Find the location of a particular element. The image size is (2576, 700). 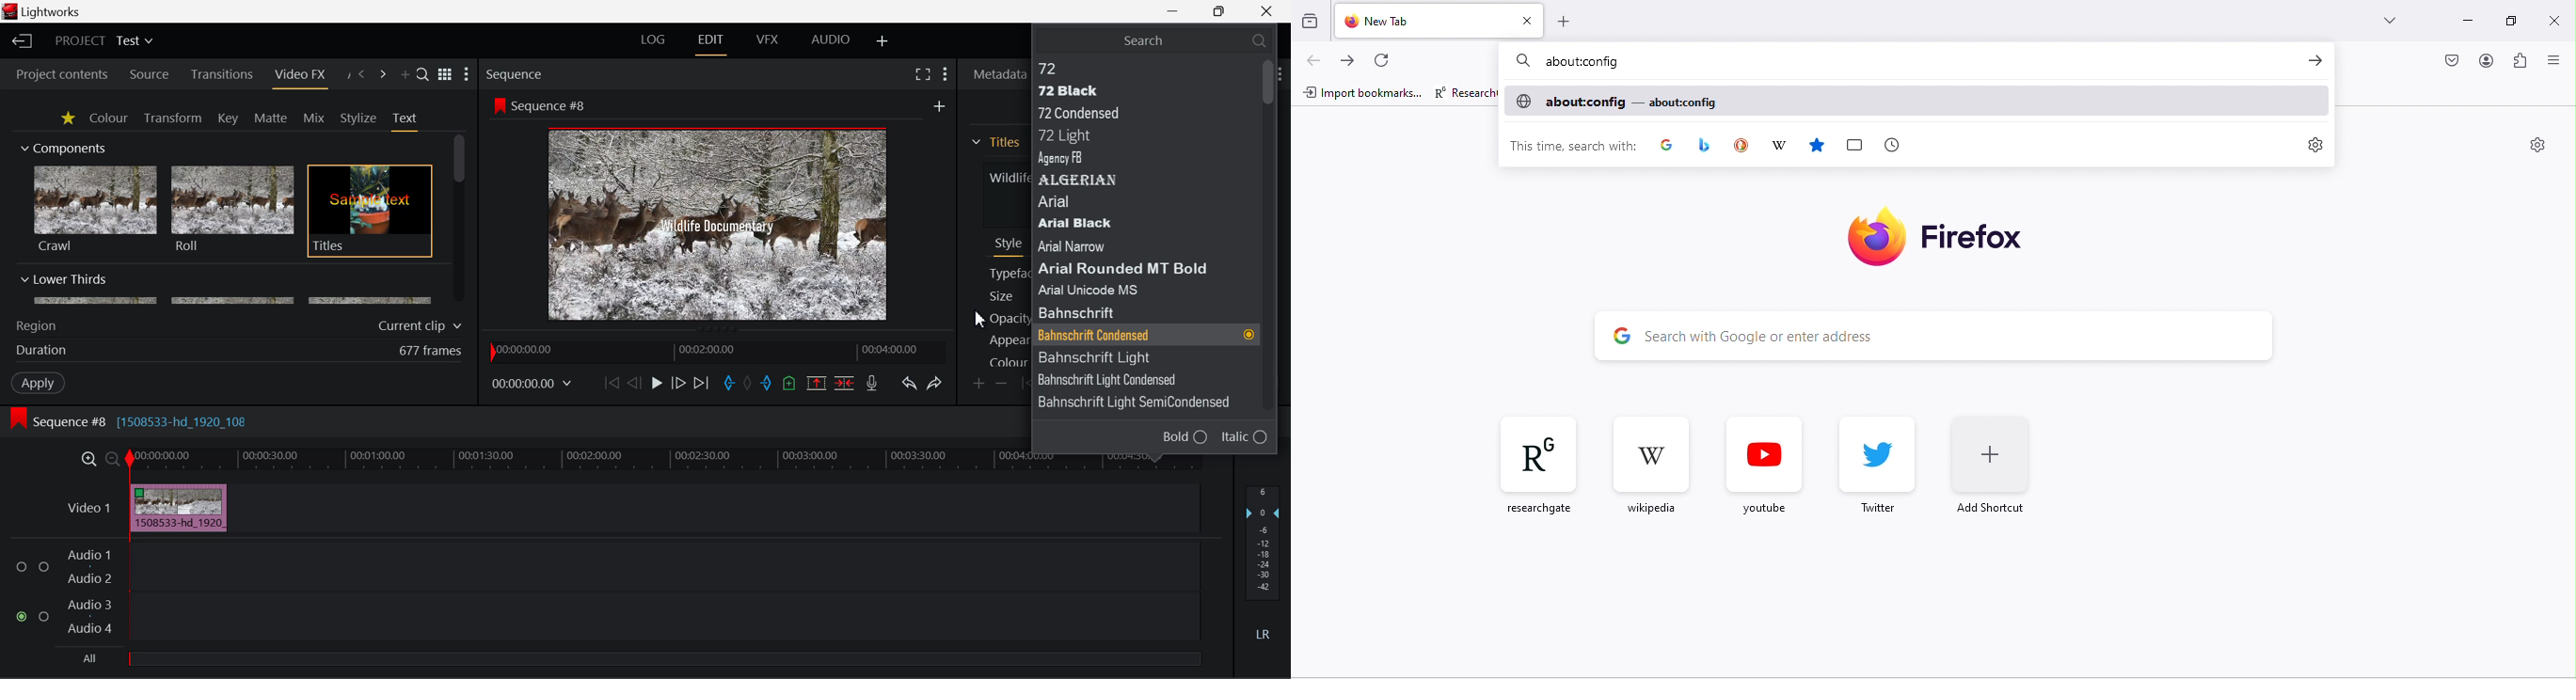

Crawl is located at coordinates (96, 209).